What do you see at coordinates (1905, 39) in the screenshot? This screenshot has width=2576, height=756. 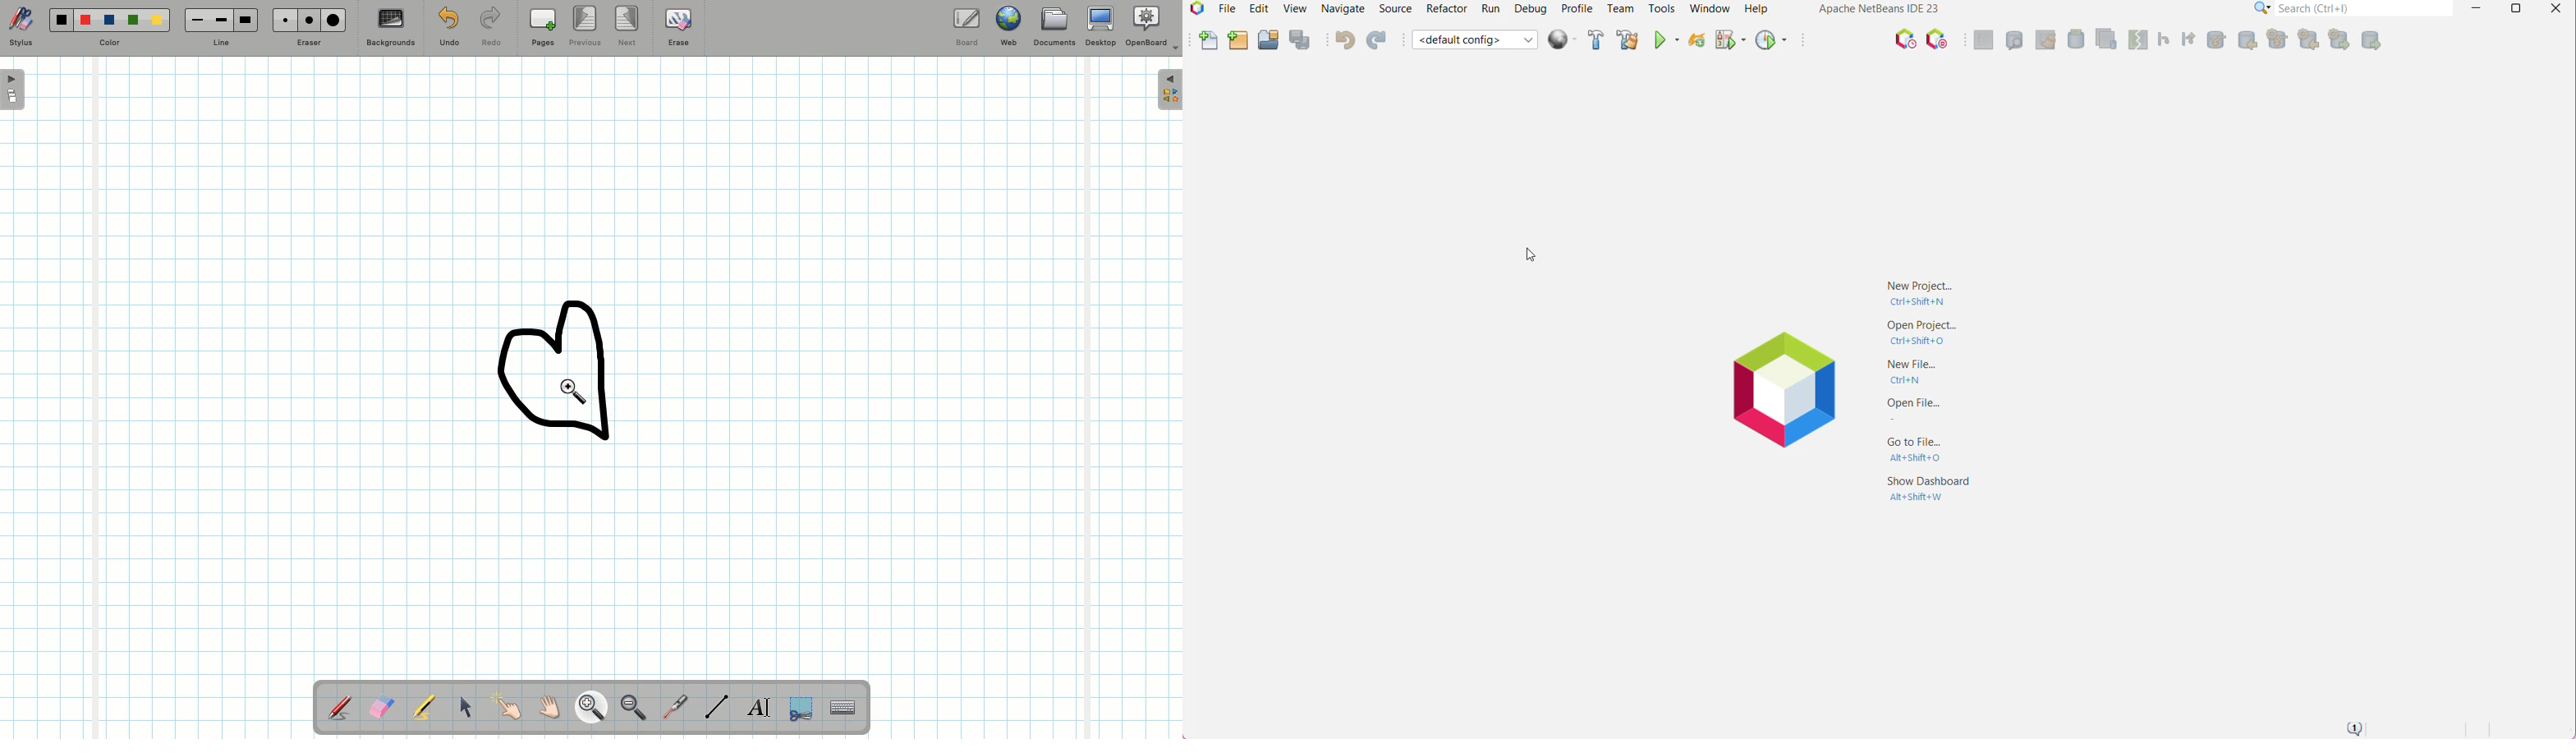 I see `Profile the IDE` at bounding box center [1905, 39].